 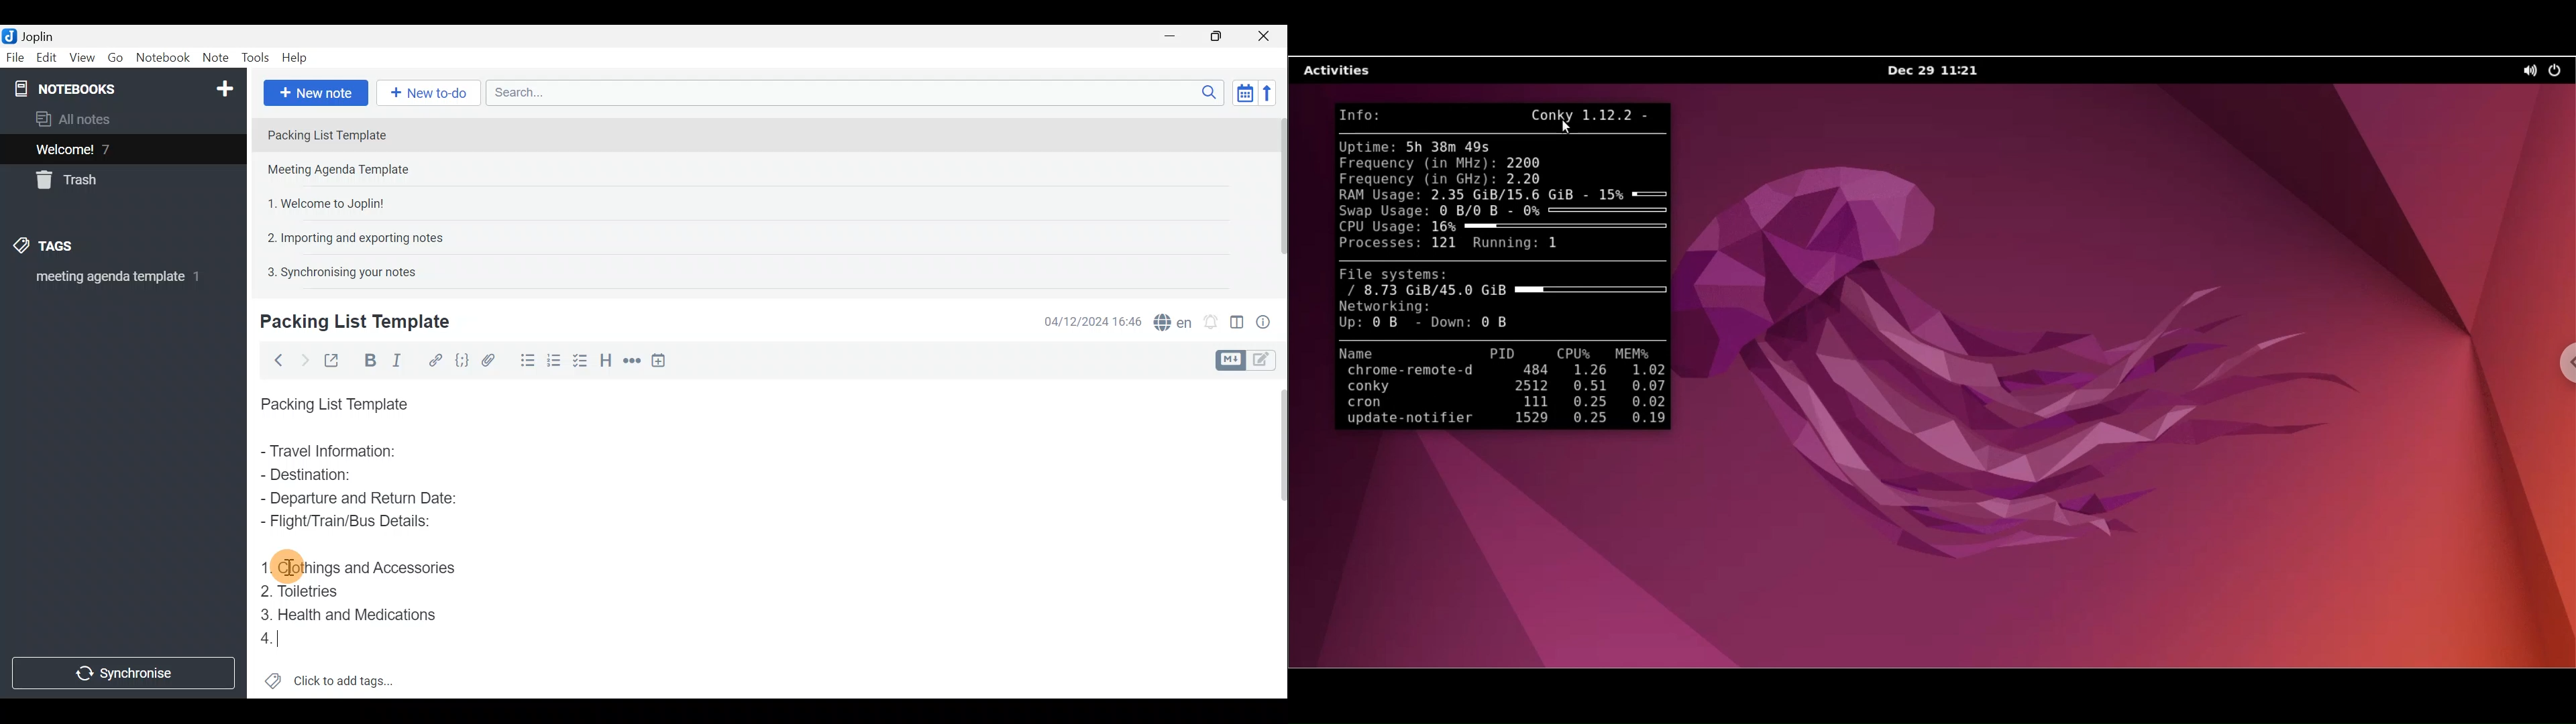 I want to click on Toggle external editing, so click(x=333, y=359).